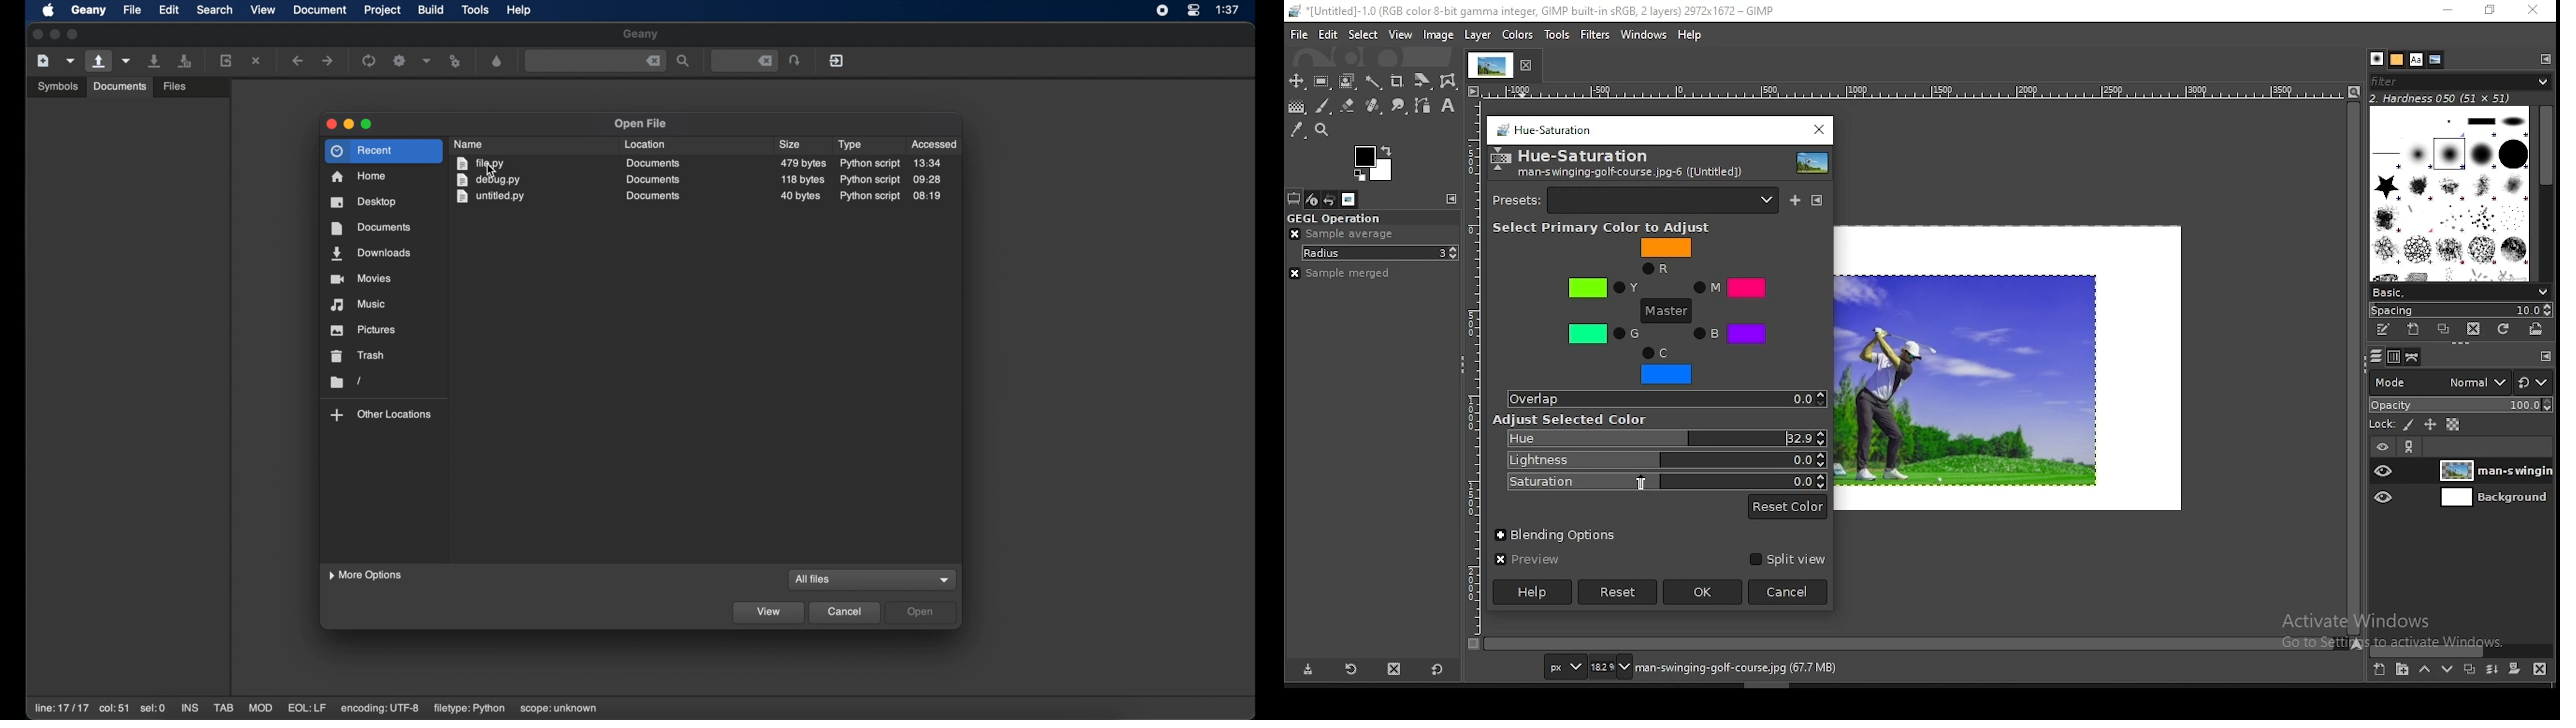  What do you see at coordinates (559, 709) in the screenshot?
I see `scope: unknown` at bounding box center [559, 709].